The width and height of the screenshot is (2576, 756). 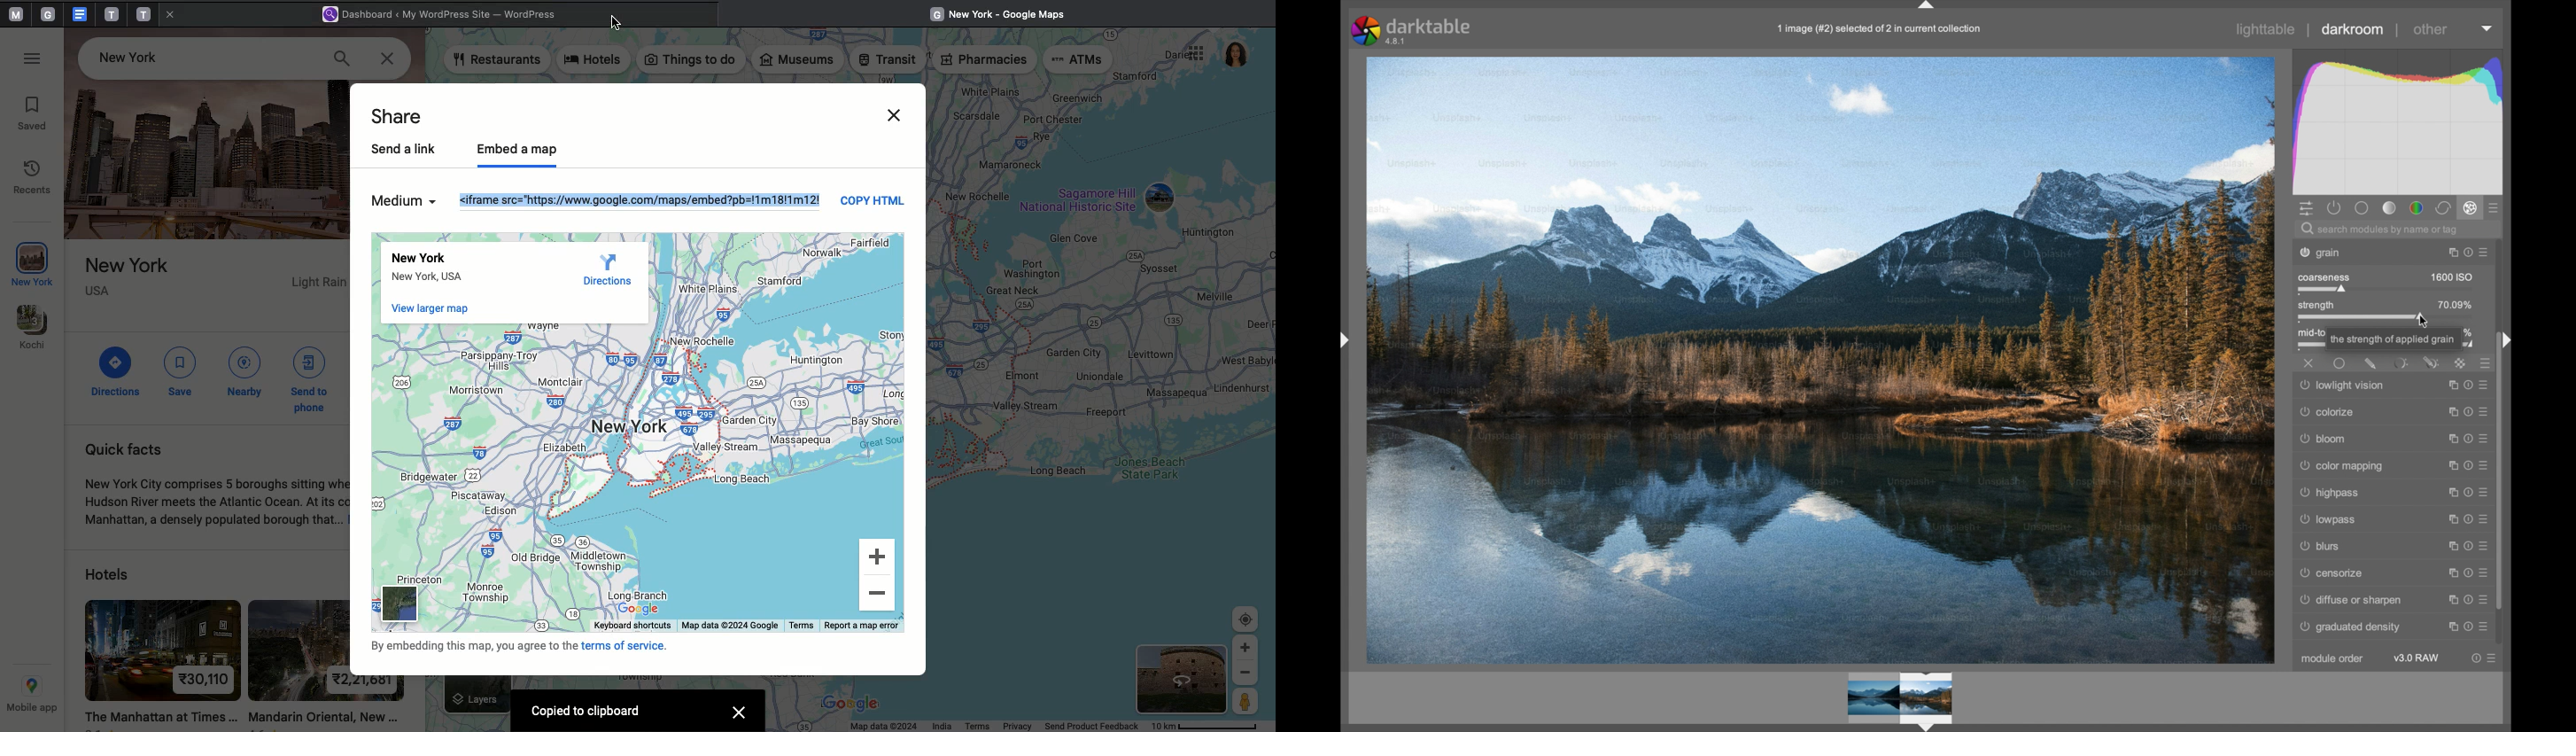 What do you see at coordinates (2444, 208) in the screenshot?
I see `correct` at bounding box center [2444, 208].